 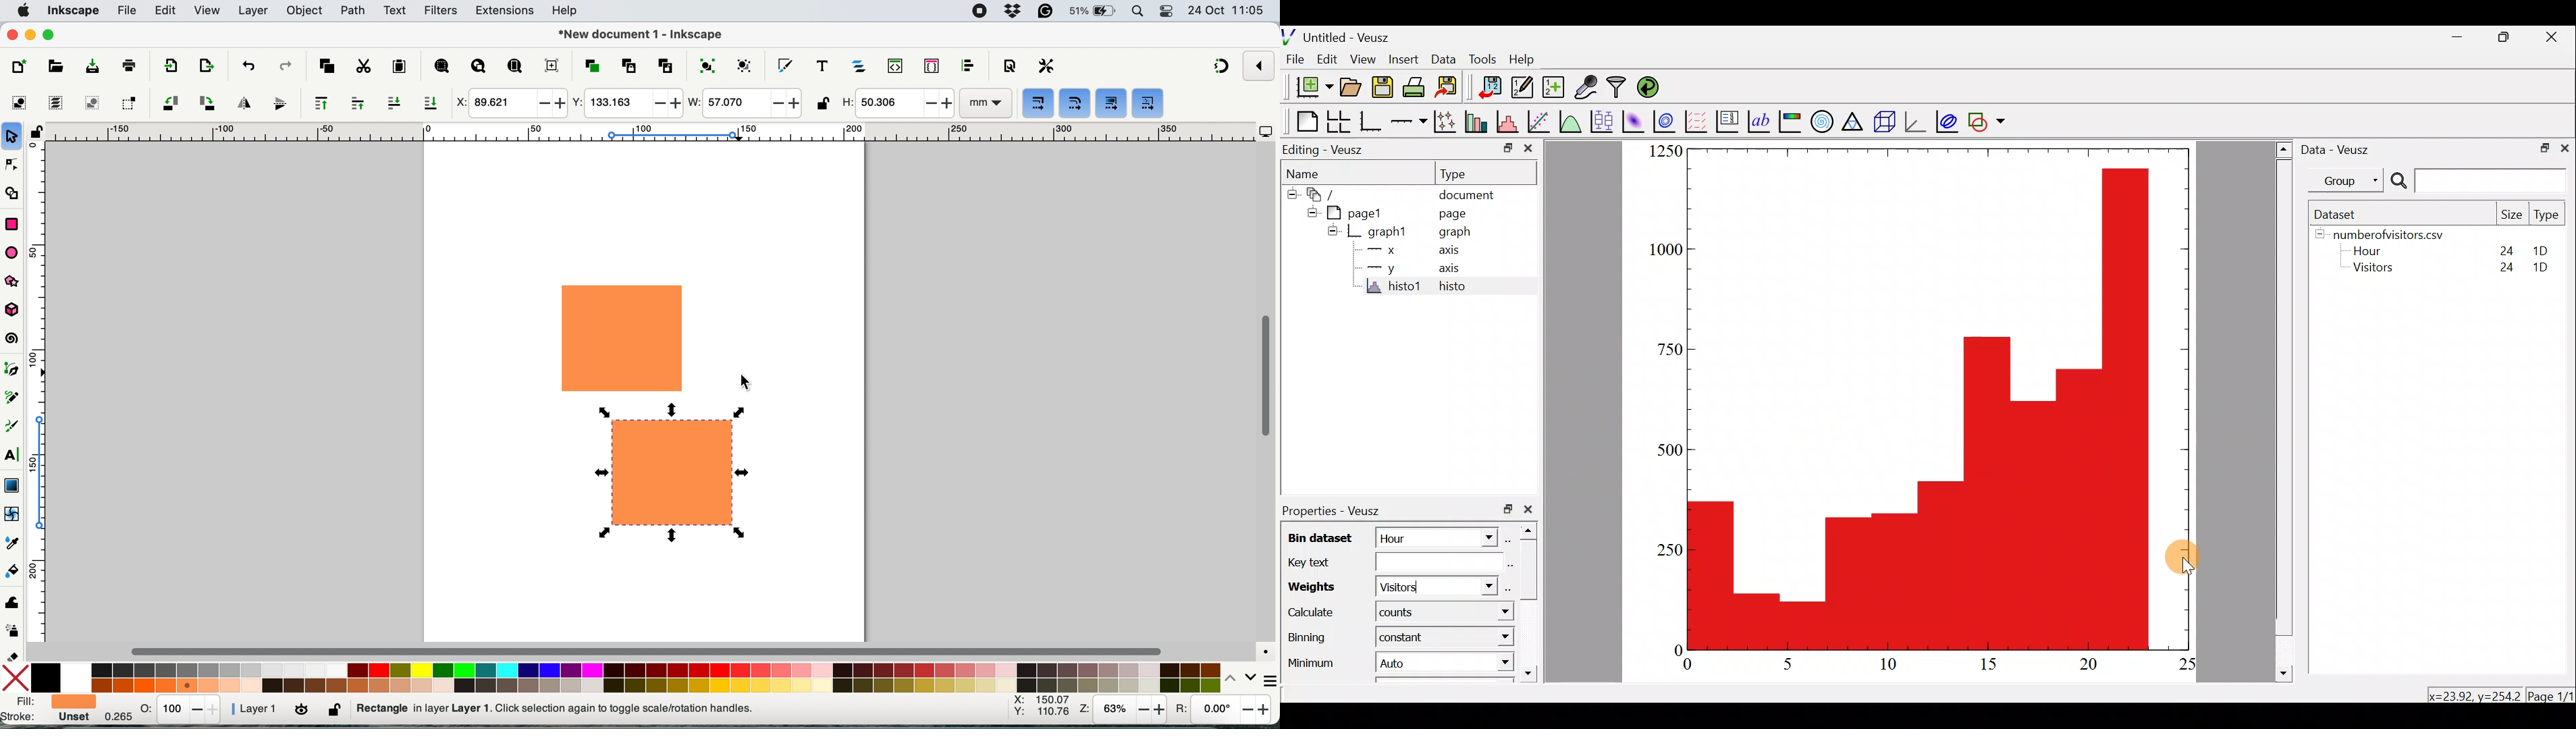 What do you see at coordinates (1555, 86) in the screenshot?
I see `create new datasets using ranges, parametrically or as functions of existing dataset.` at bounding box center [1555, 86].